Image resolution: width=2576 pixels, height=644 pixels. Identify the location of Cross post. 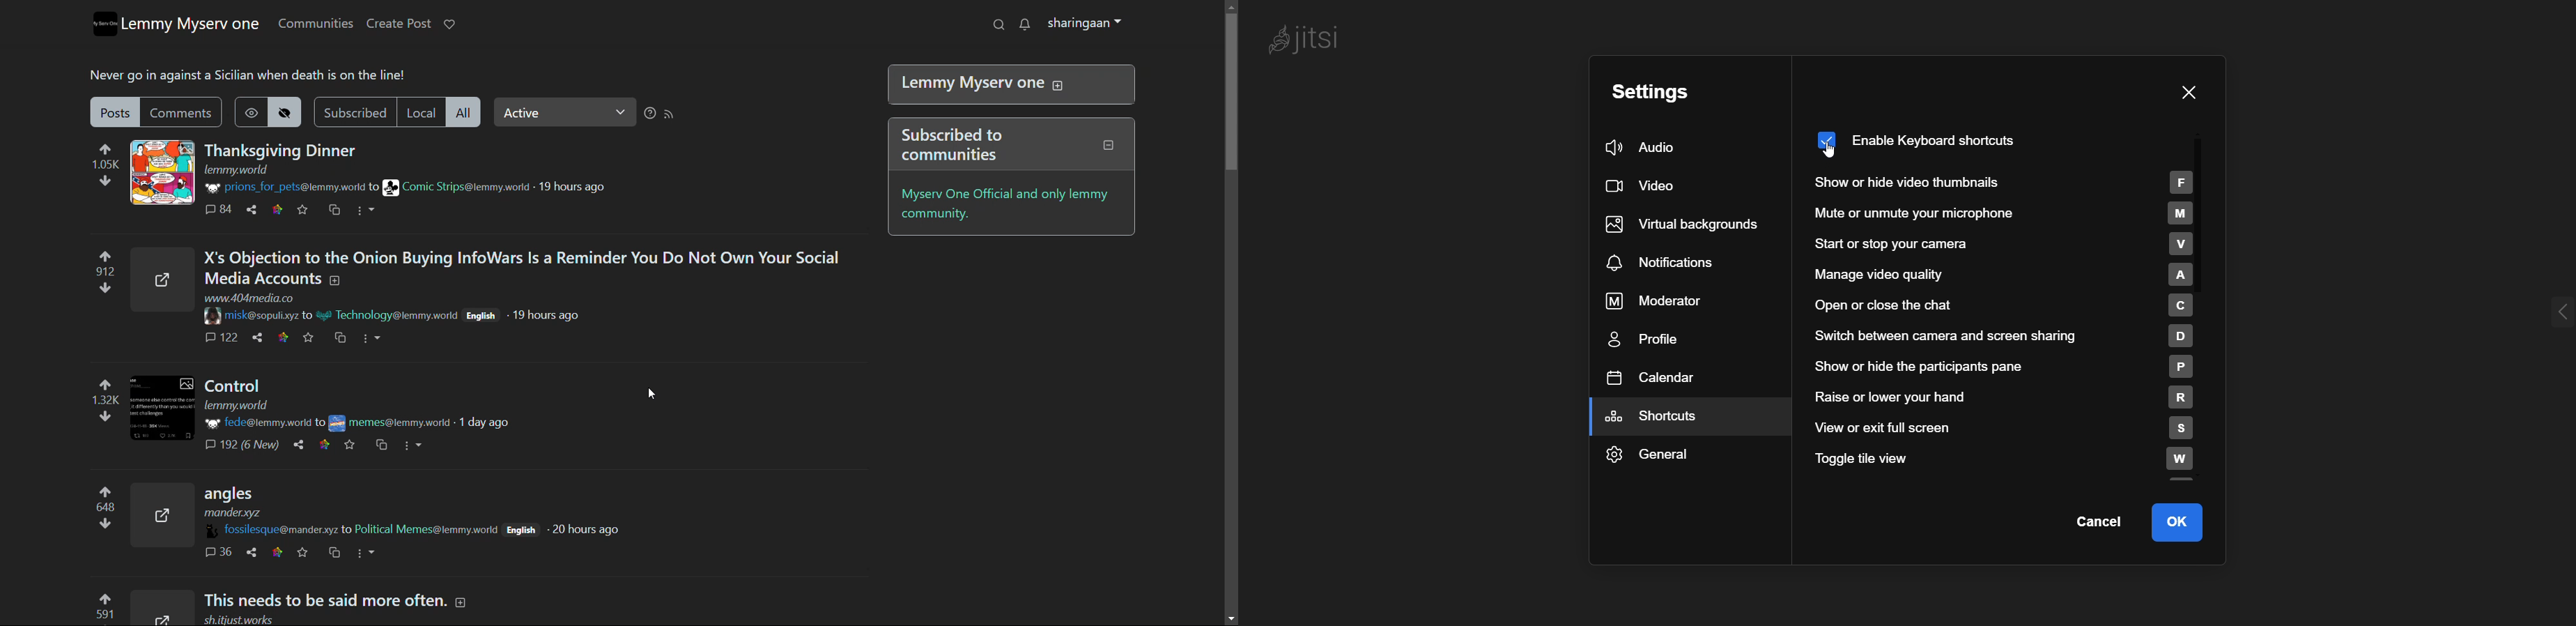
(338, 338).